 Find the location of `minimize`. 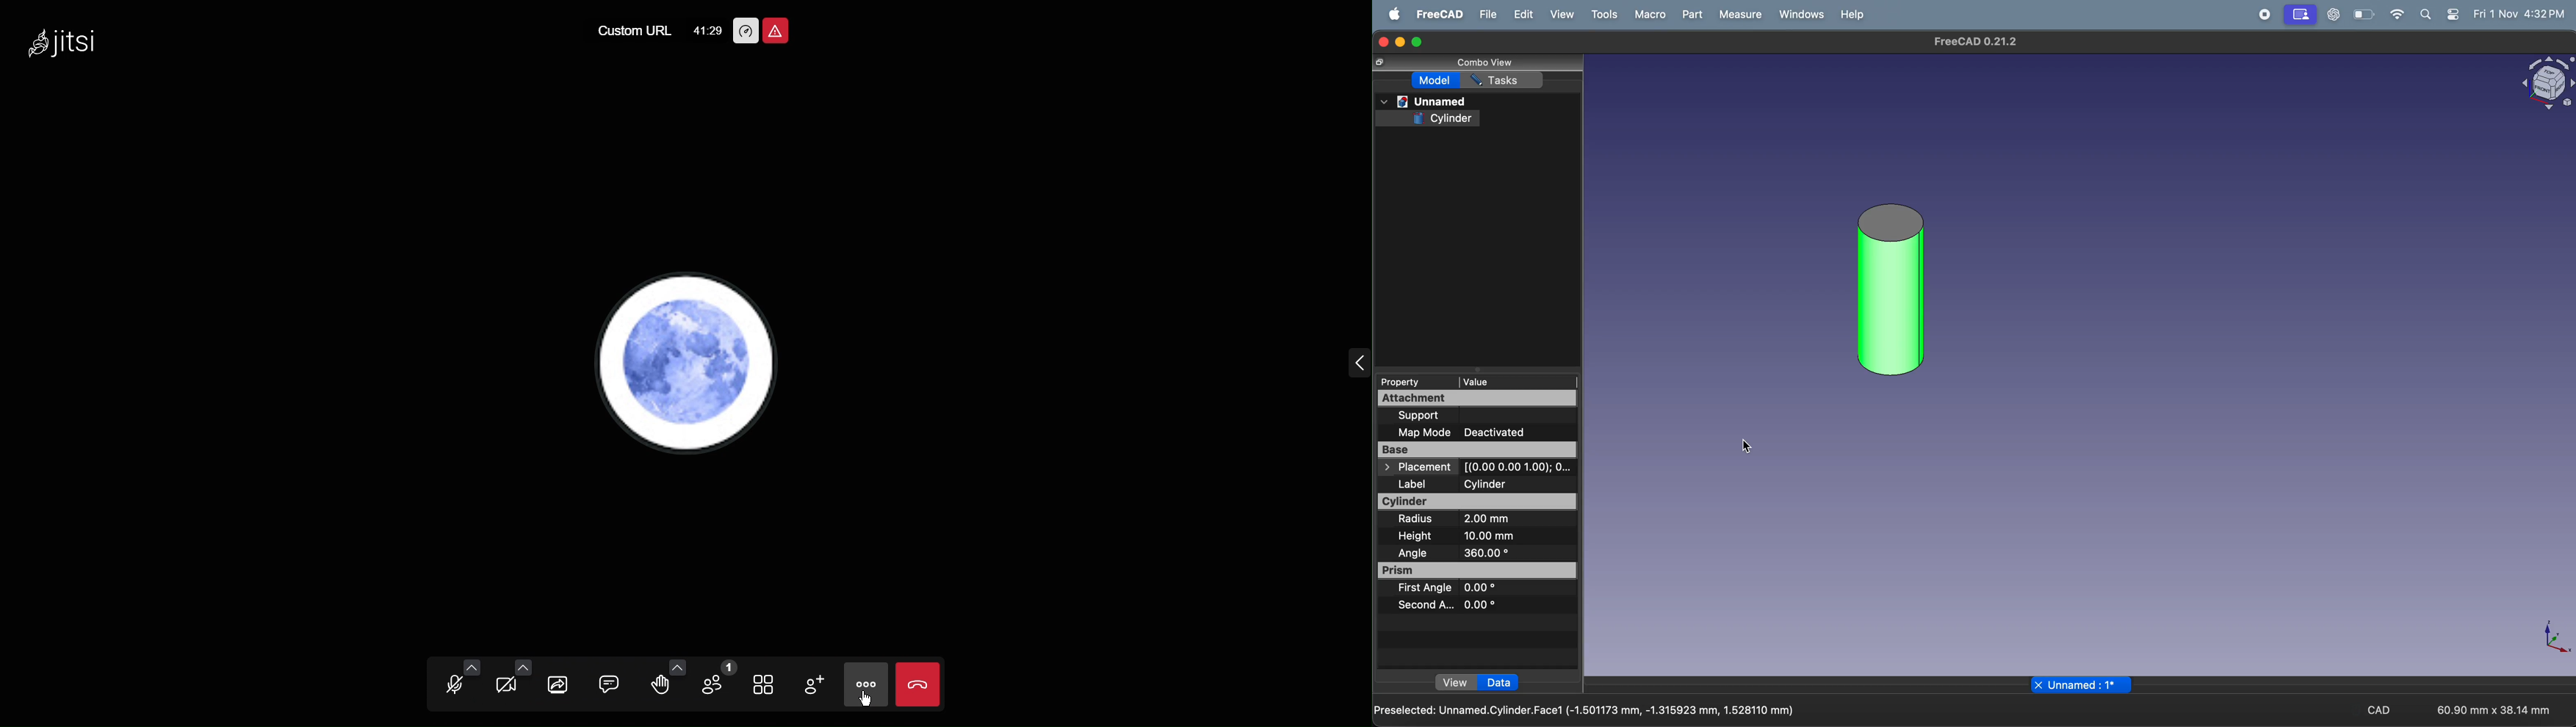

minimize is located at coordinates (1401, 42).